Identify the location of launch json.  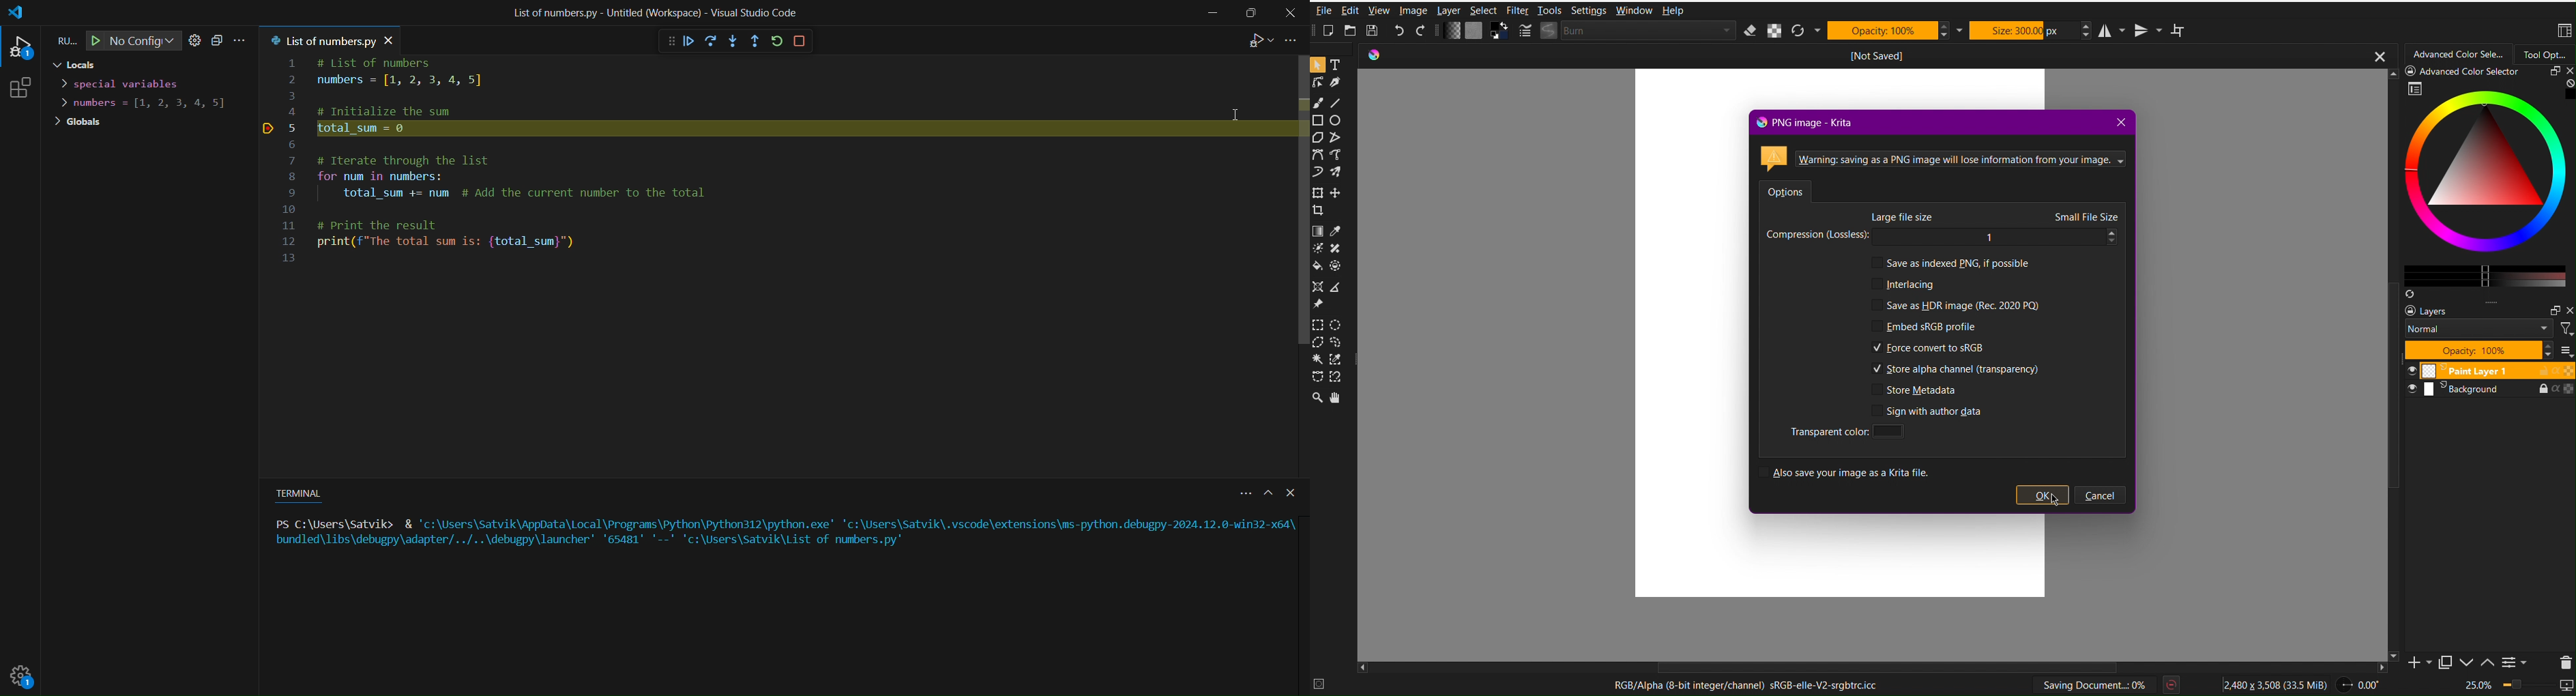
(195, 40).